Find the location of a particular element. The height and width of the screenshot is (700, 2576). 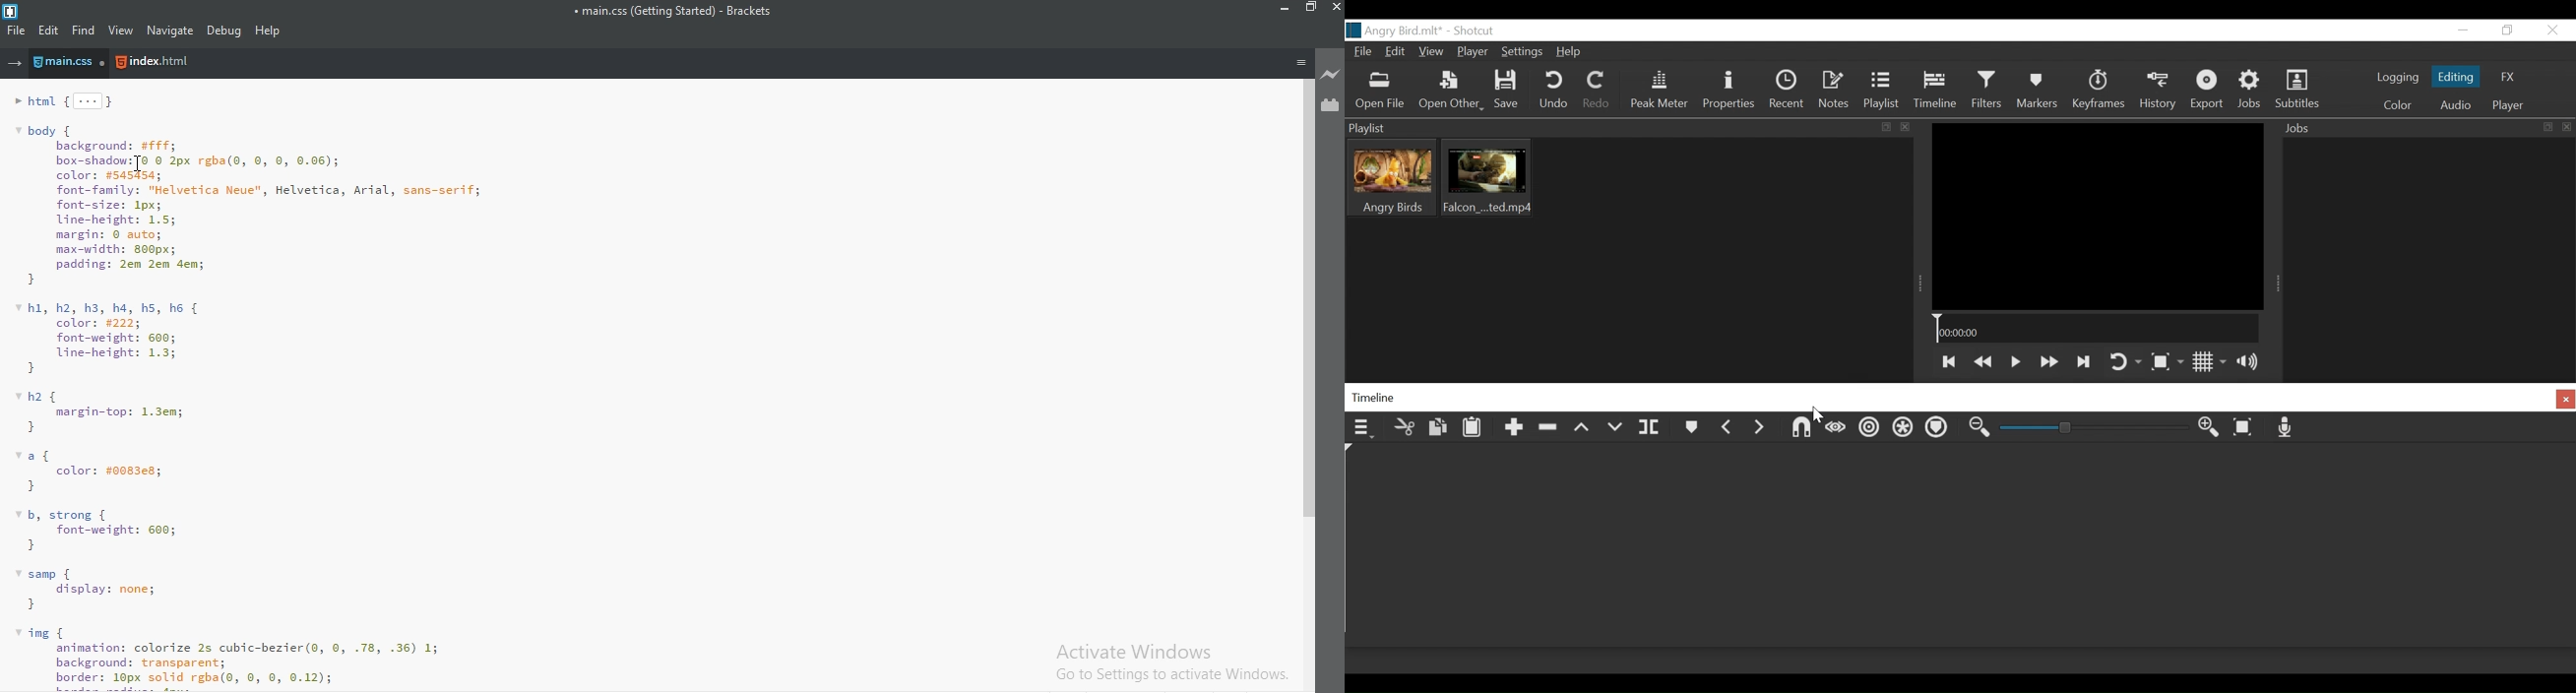

Editing is located at coordinates (2456, 75).